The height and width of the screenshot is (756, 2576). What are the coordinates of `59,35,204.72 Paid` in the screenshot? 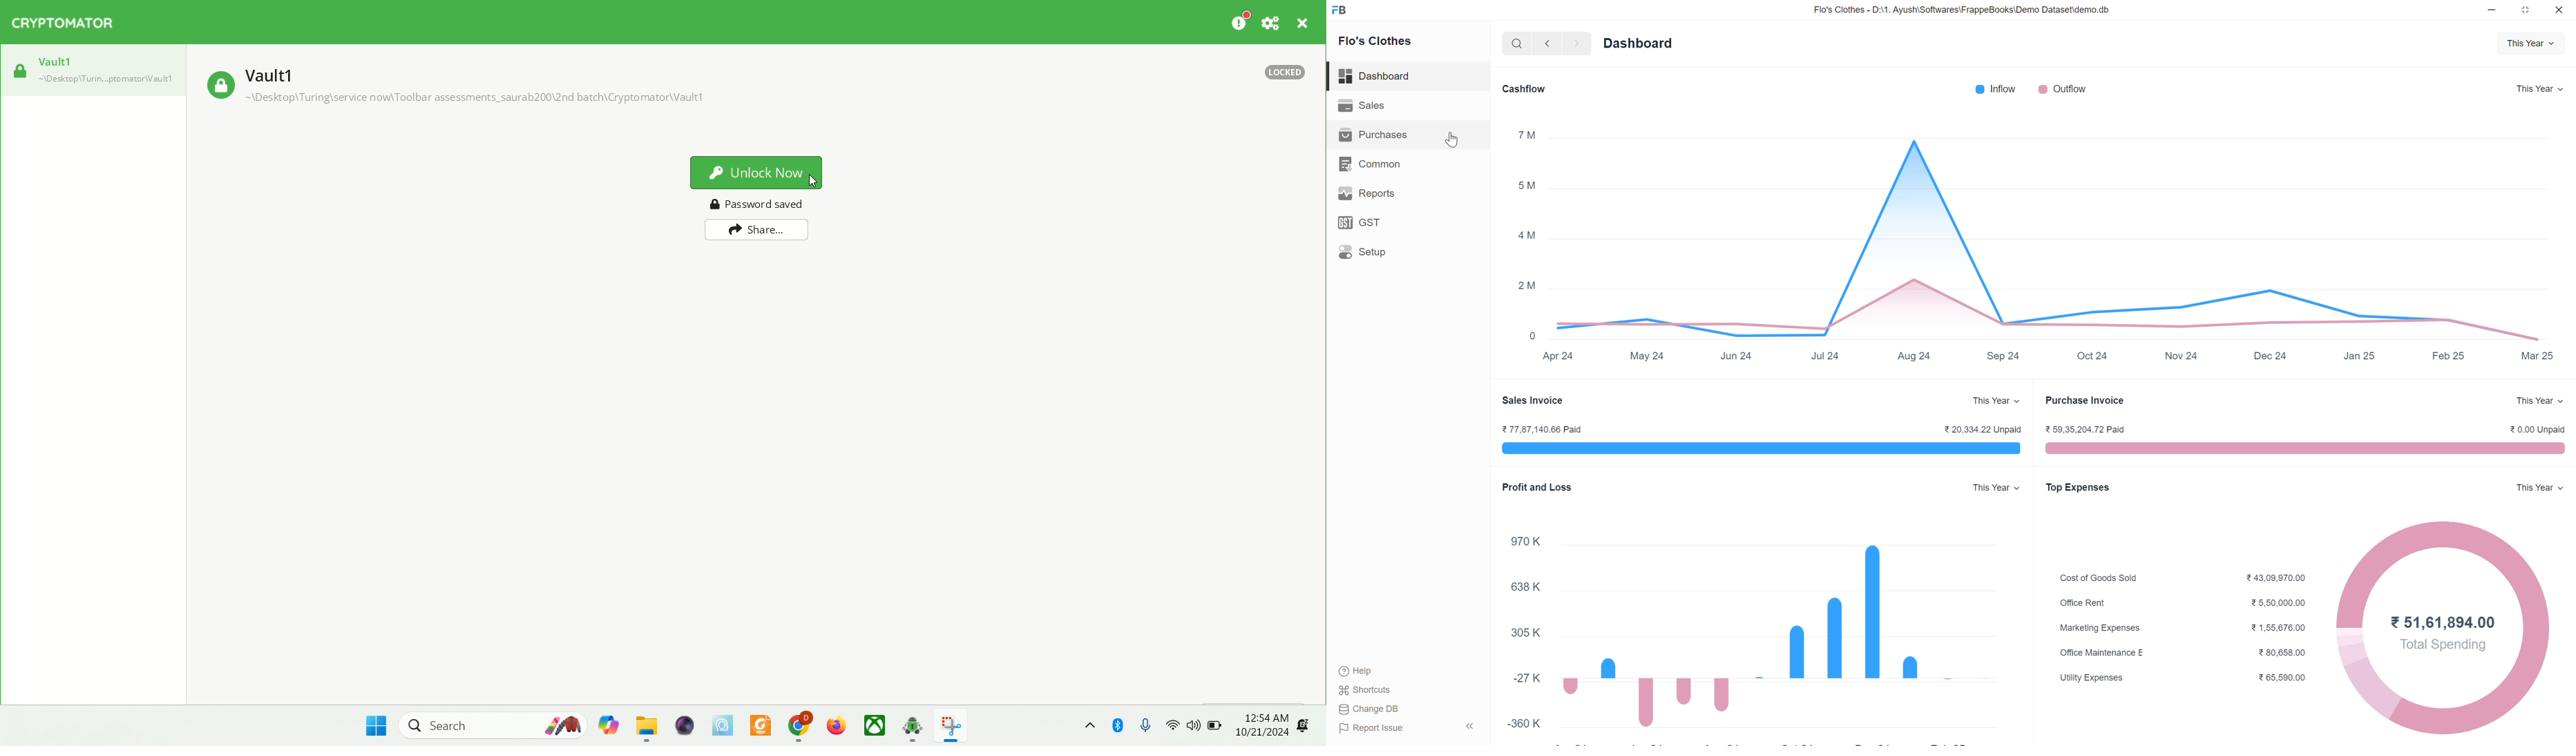 It's located at (2087, 430).